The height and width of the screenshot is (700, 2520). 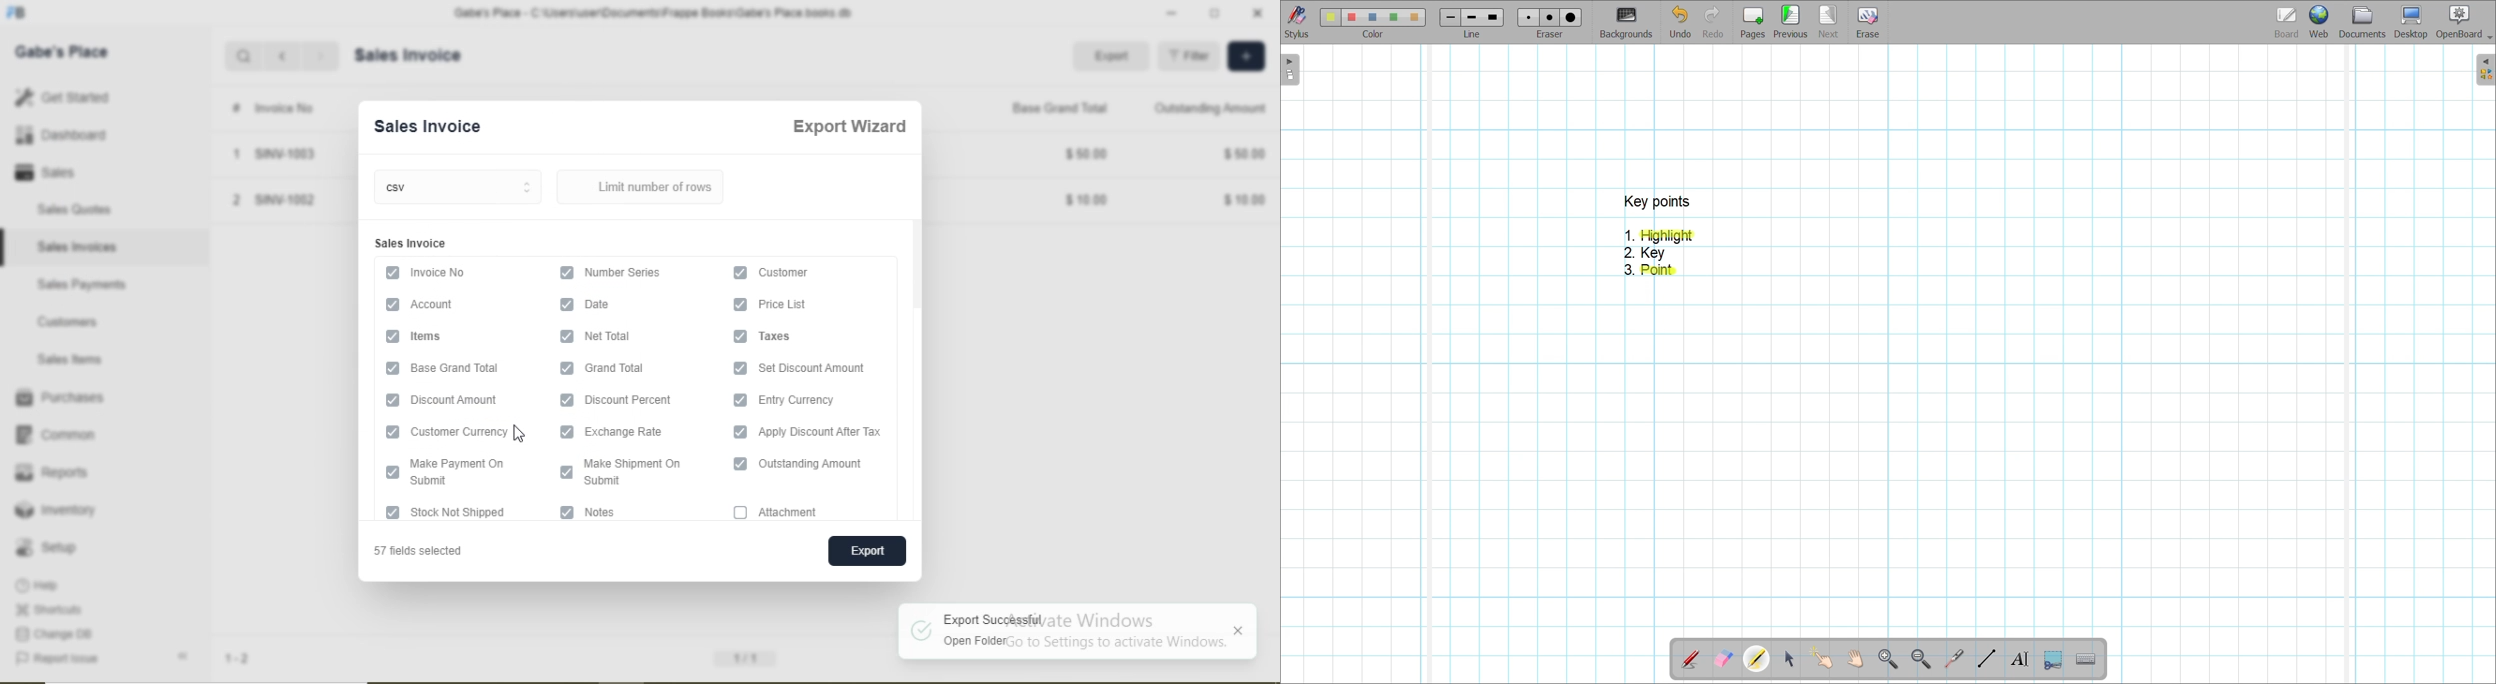 I want to click on Customers, so click(x=69, y=320).